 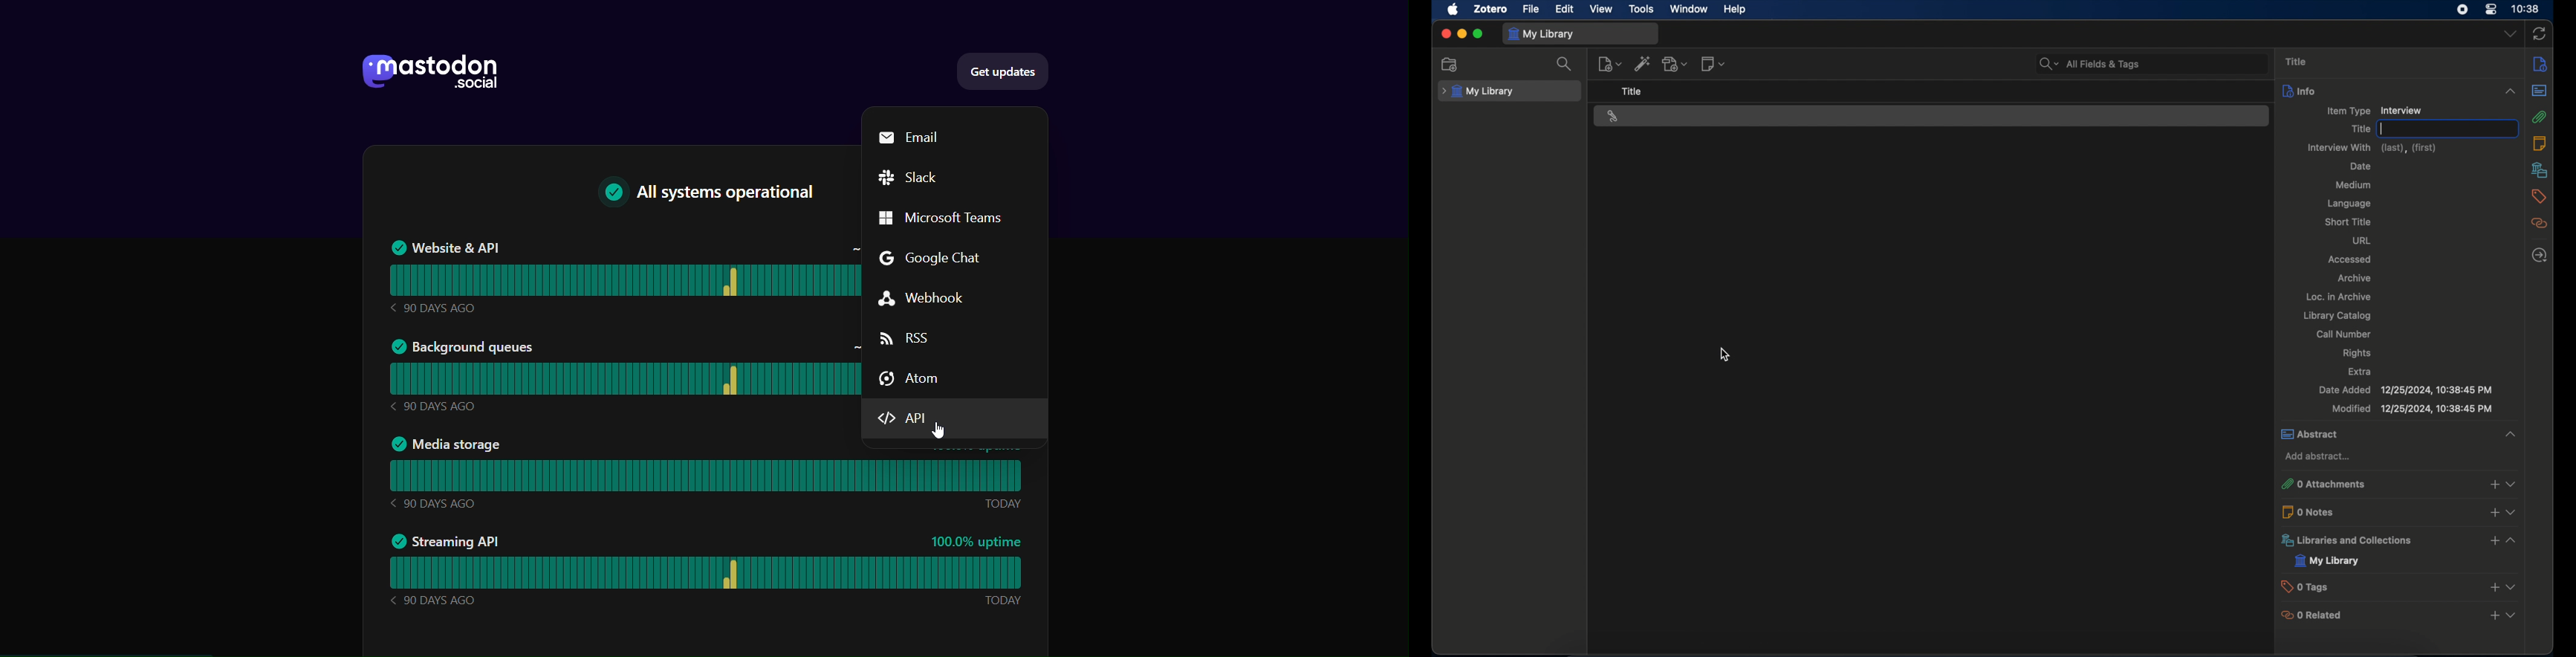 What do you see at coordinates (1566, 9) in the screenshot?
I see `edit` at bounding box center [1566, 9].